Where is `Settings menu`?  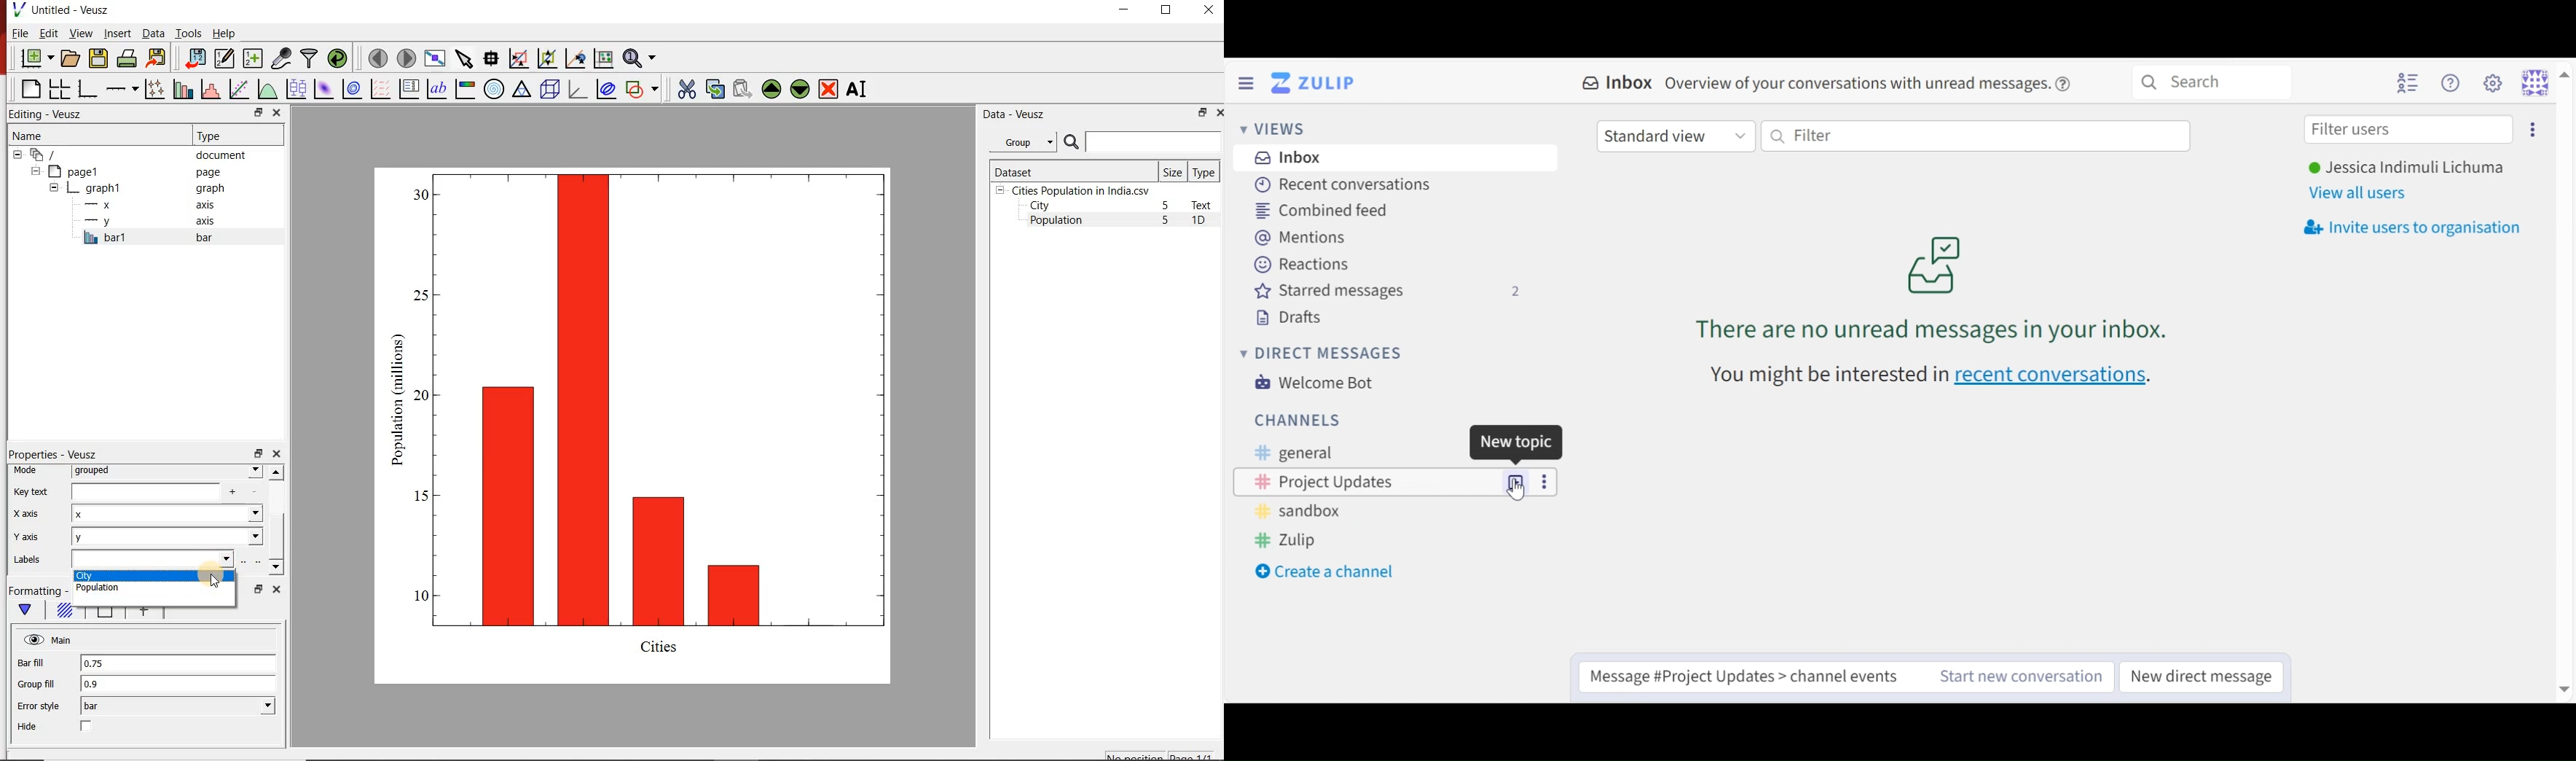 Settings menu is located at coordinates (2492, 82).